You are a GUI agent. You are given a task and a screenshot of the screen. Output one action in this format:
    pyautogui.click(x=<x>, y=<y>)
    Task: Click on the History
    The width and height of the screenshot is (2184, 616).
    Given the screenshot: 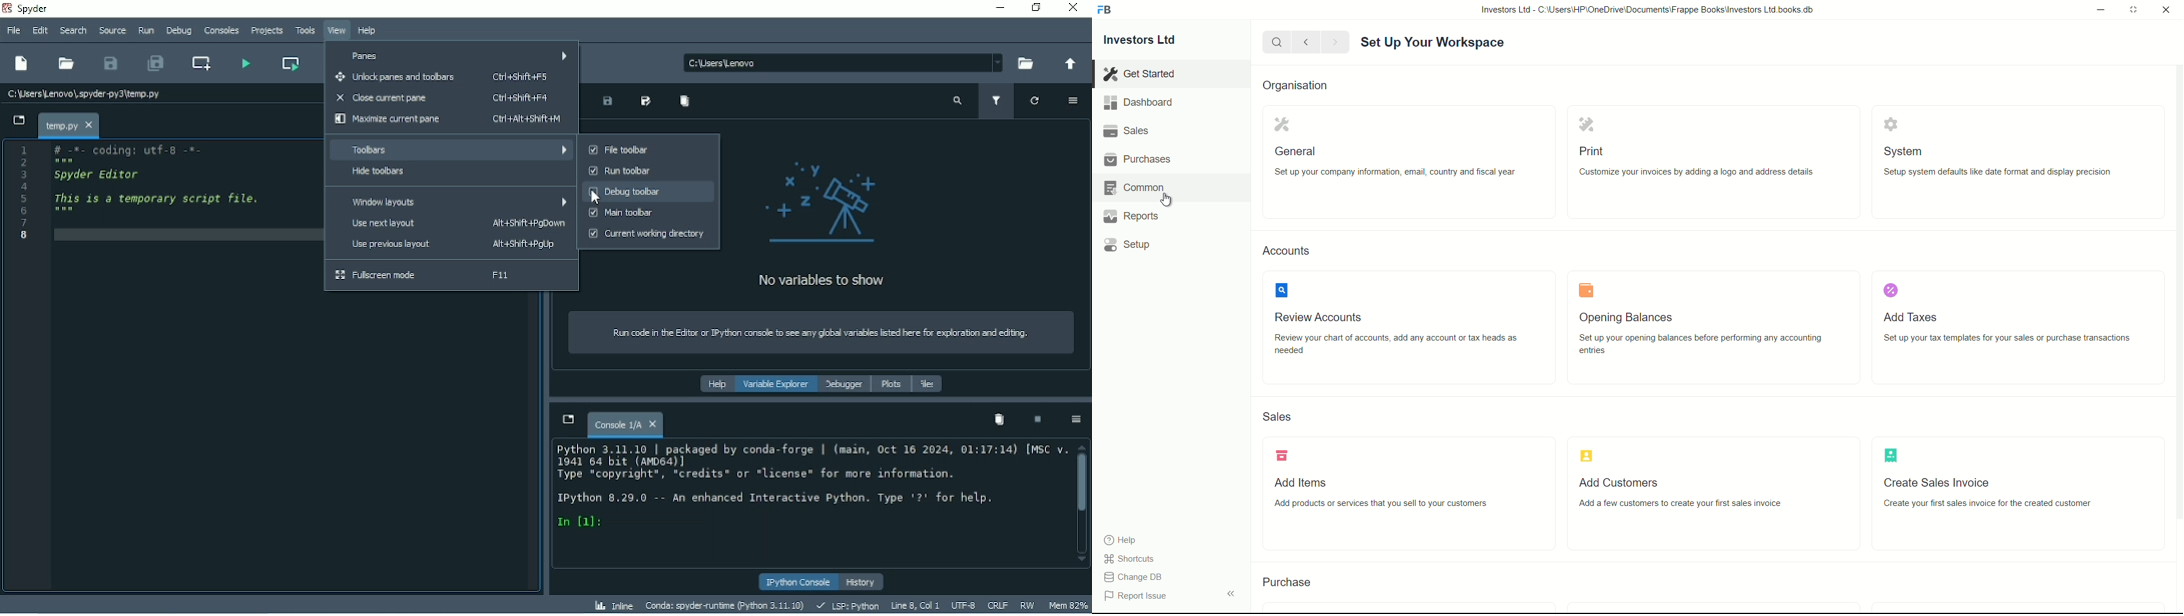 What is the action you would take?
    pyautogui.click(x=863, y=582)
    